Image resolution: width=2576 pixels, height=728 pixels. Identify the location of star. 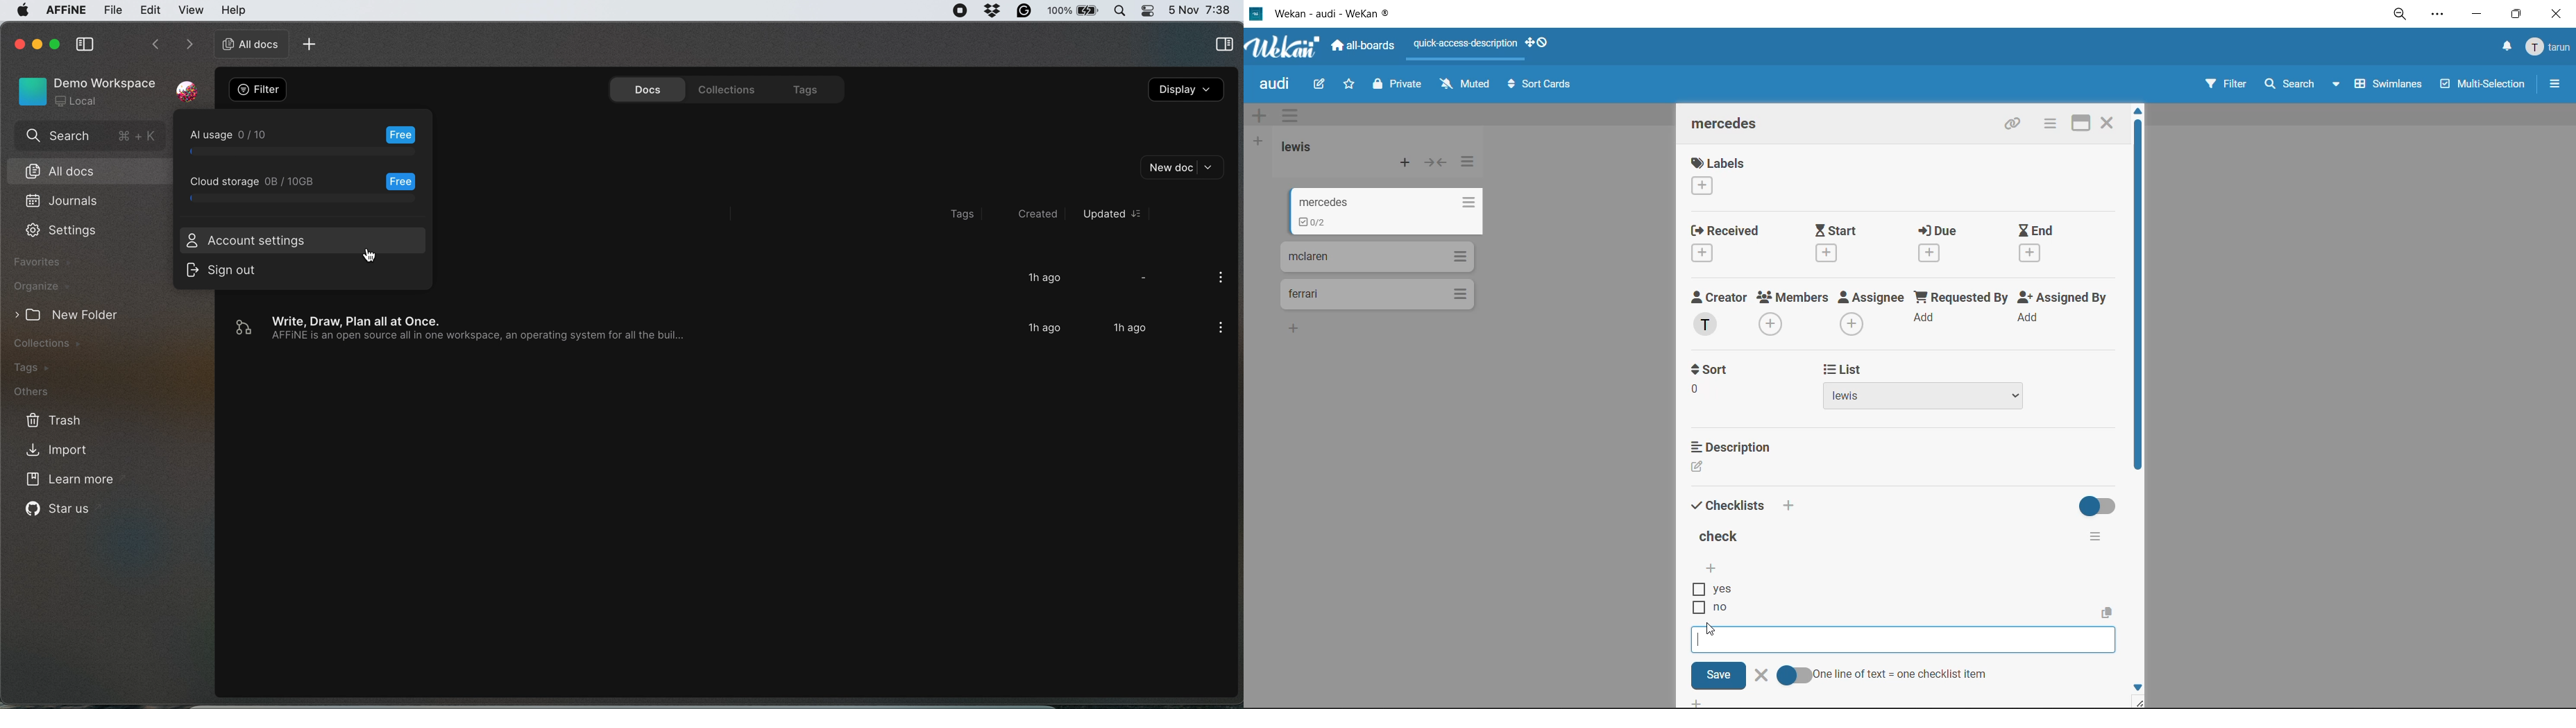
(1354, 85).